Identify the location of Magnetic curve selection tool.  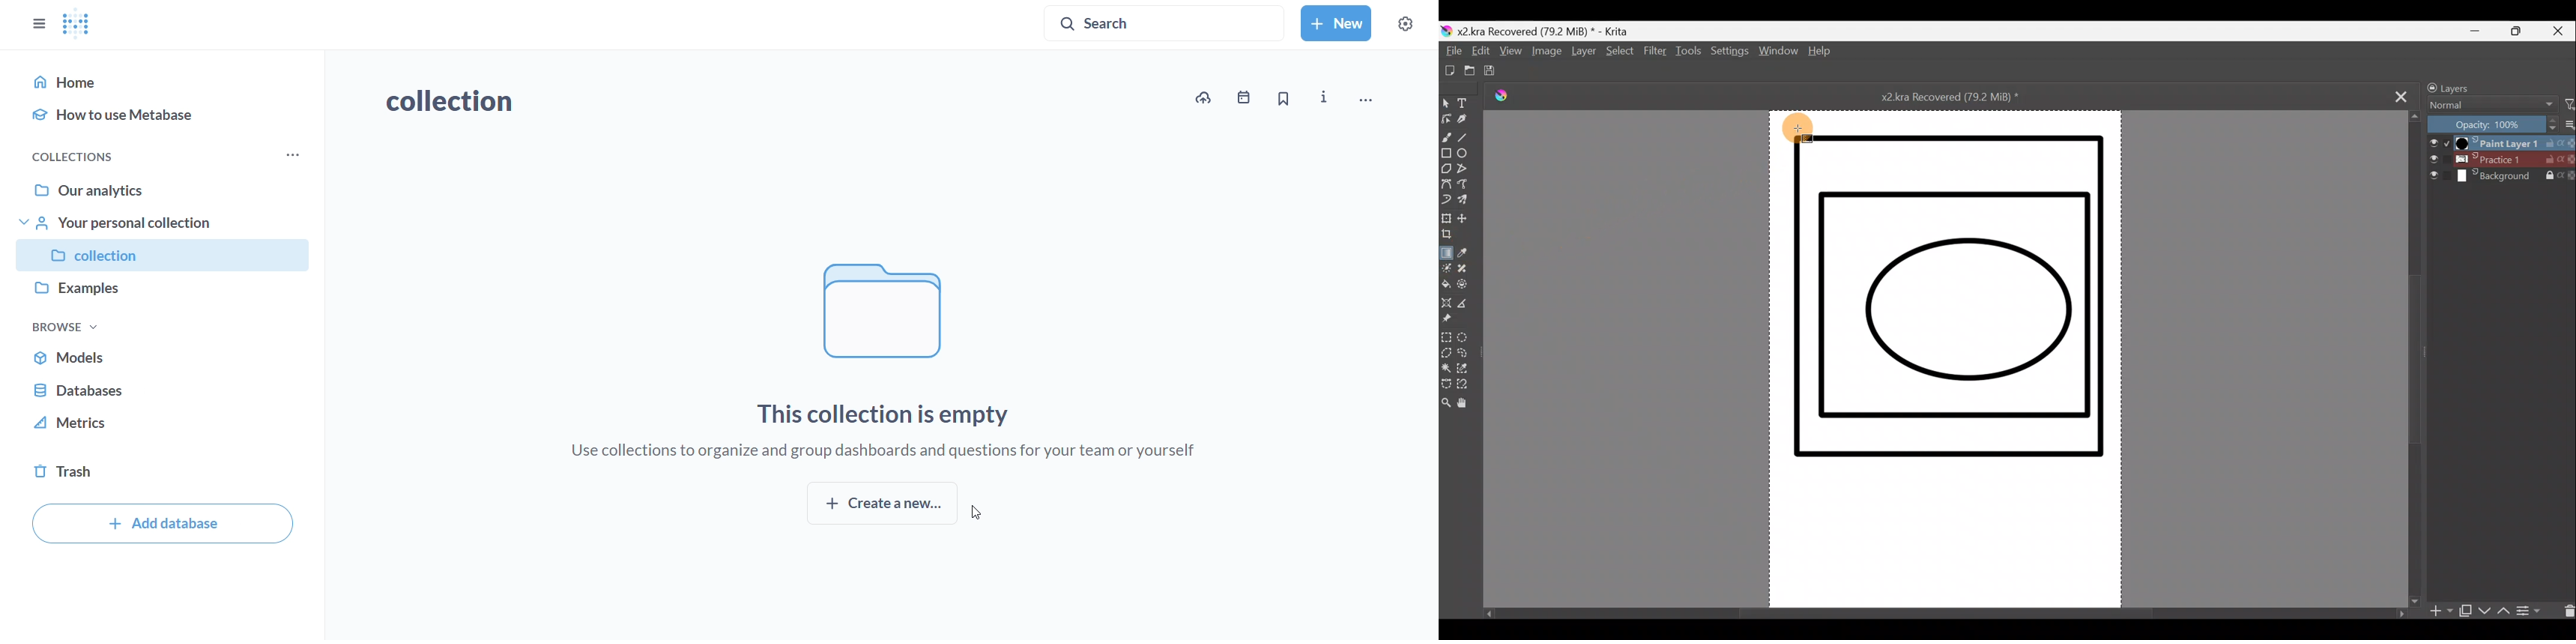
(1464, 389).